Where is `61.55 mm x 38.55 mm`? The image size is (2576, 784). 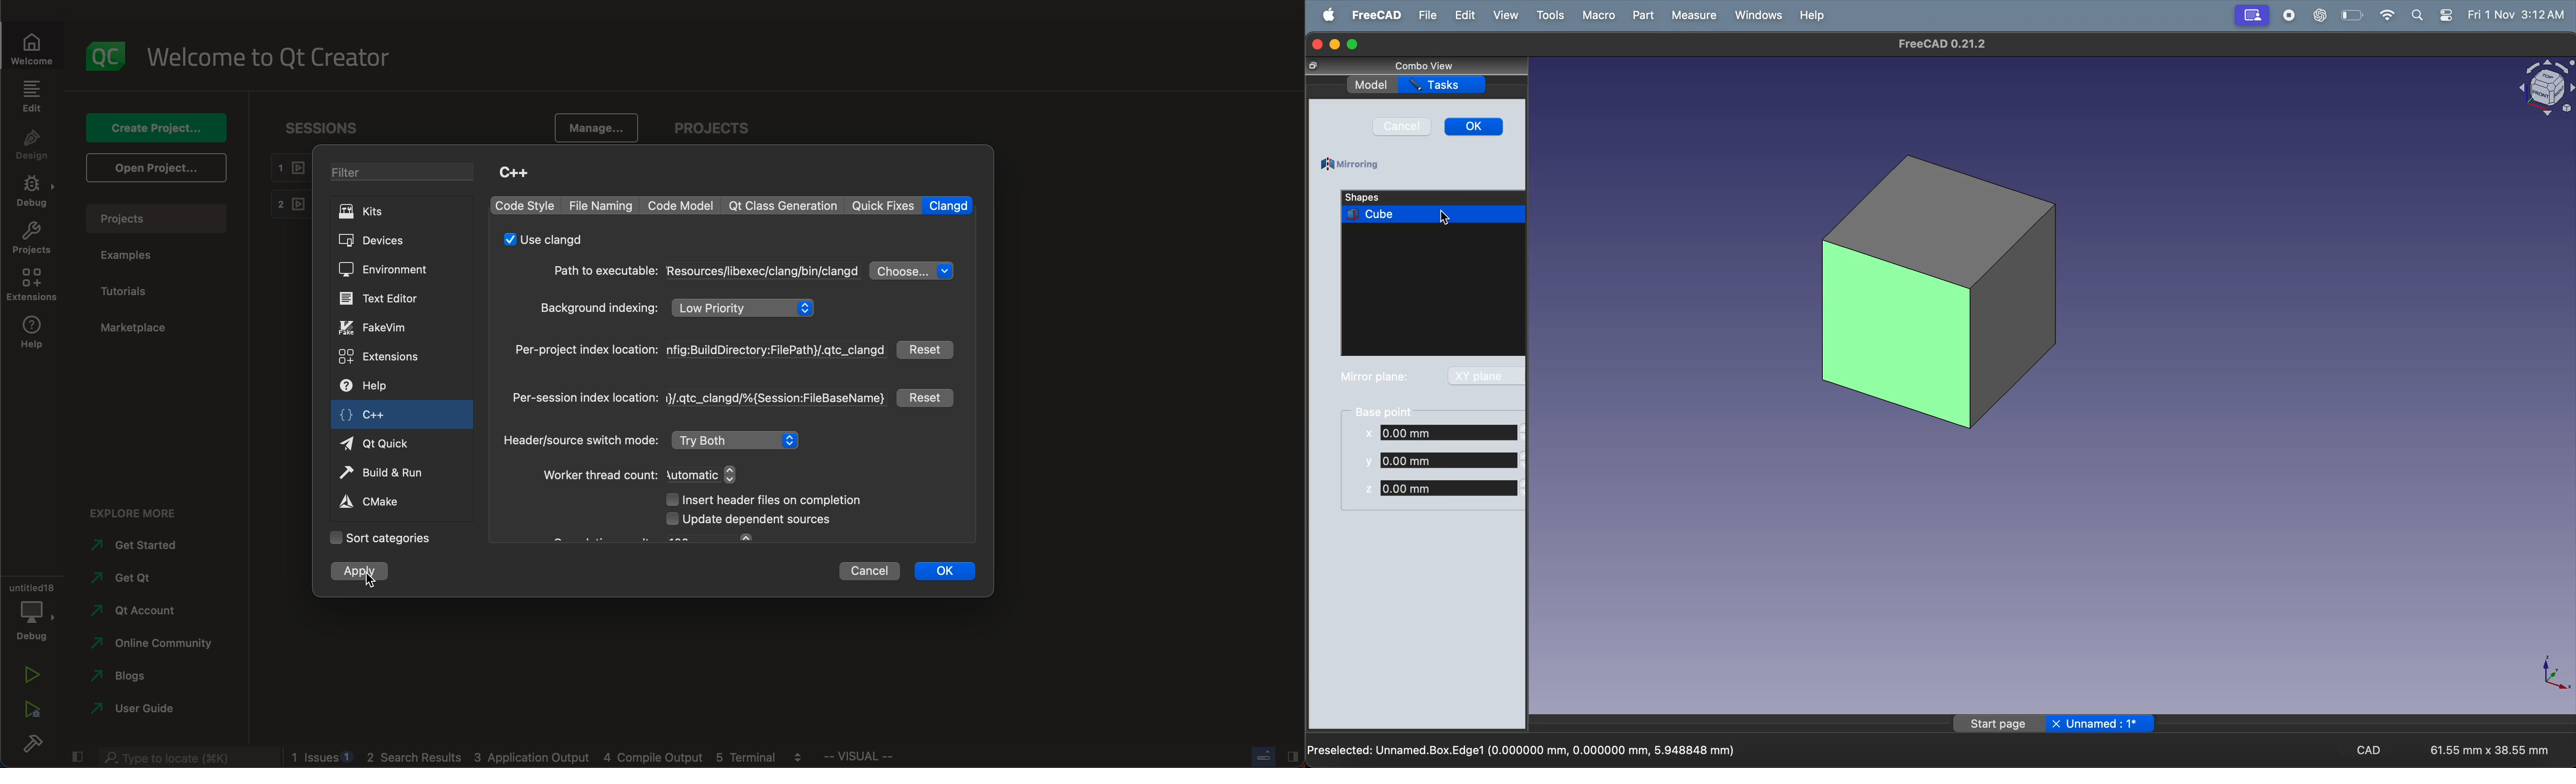 61.55 mm x 38.55 mm is located at coordinates (2490, 750).